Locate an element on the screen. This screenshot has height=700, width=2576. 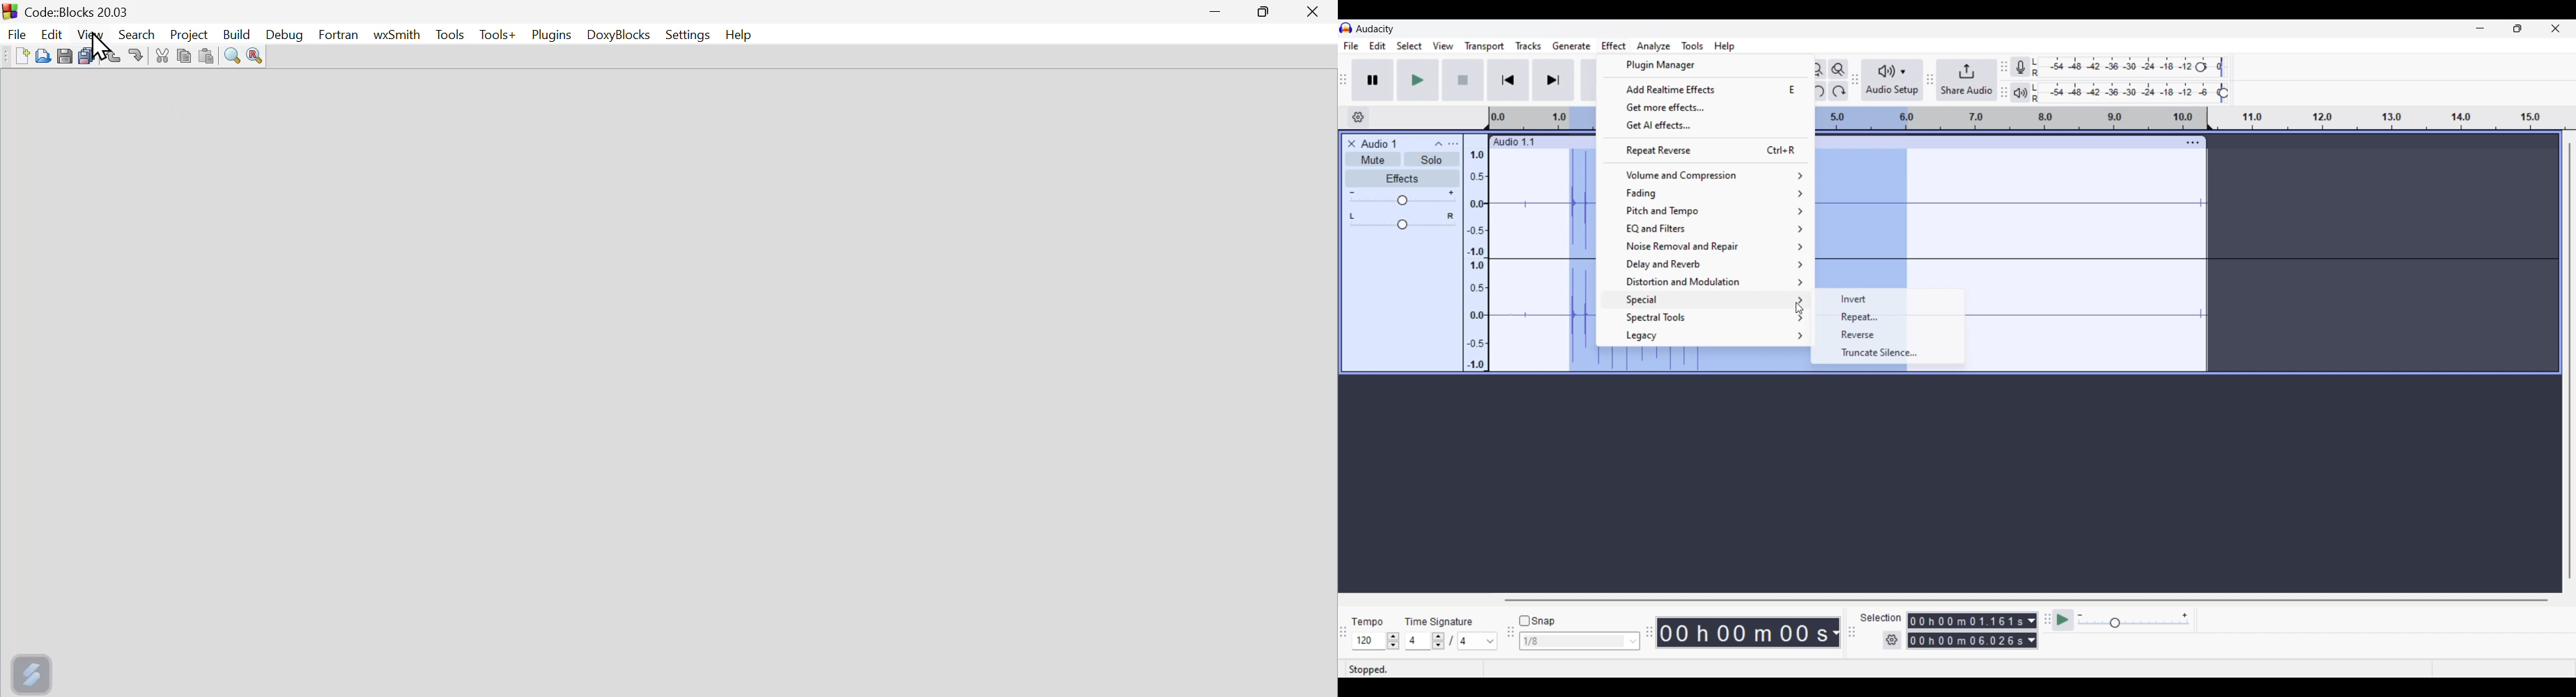
Increase/Decrease tempo is located at coordinates (1393, 641).